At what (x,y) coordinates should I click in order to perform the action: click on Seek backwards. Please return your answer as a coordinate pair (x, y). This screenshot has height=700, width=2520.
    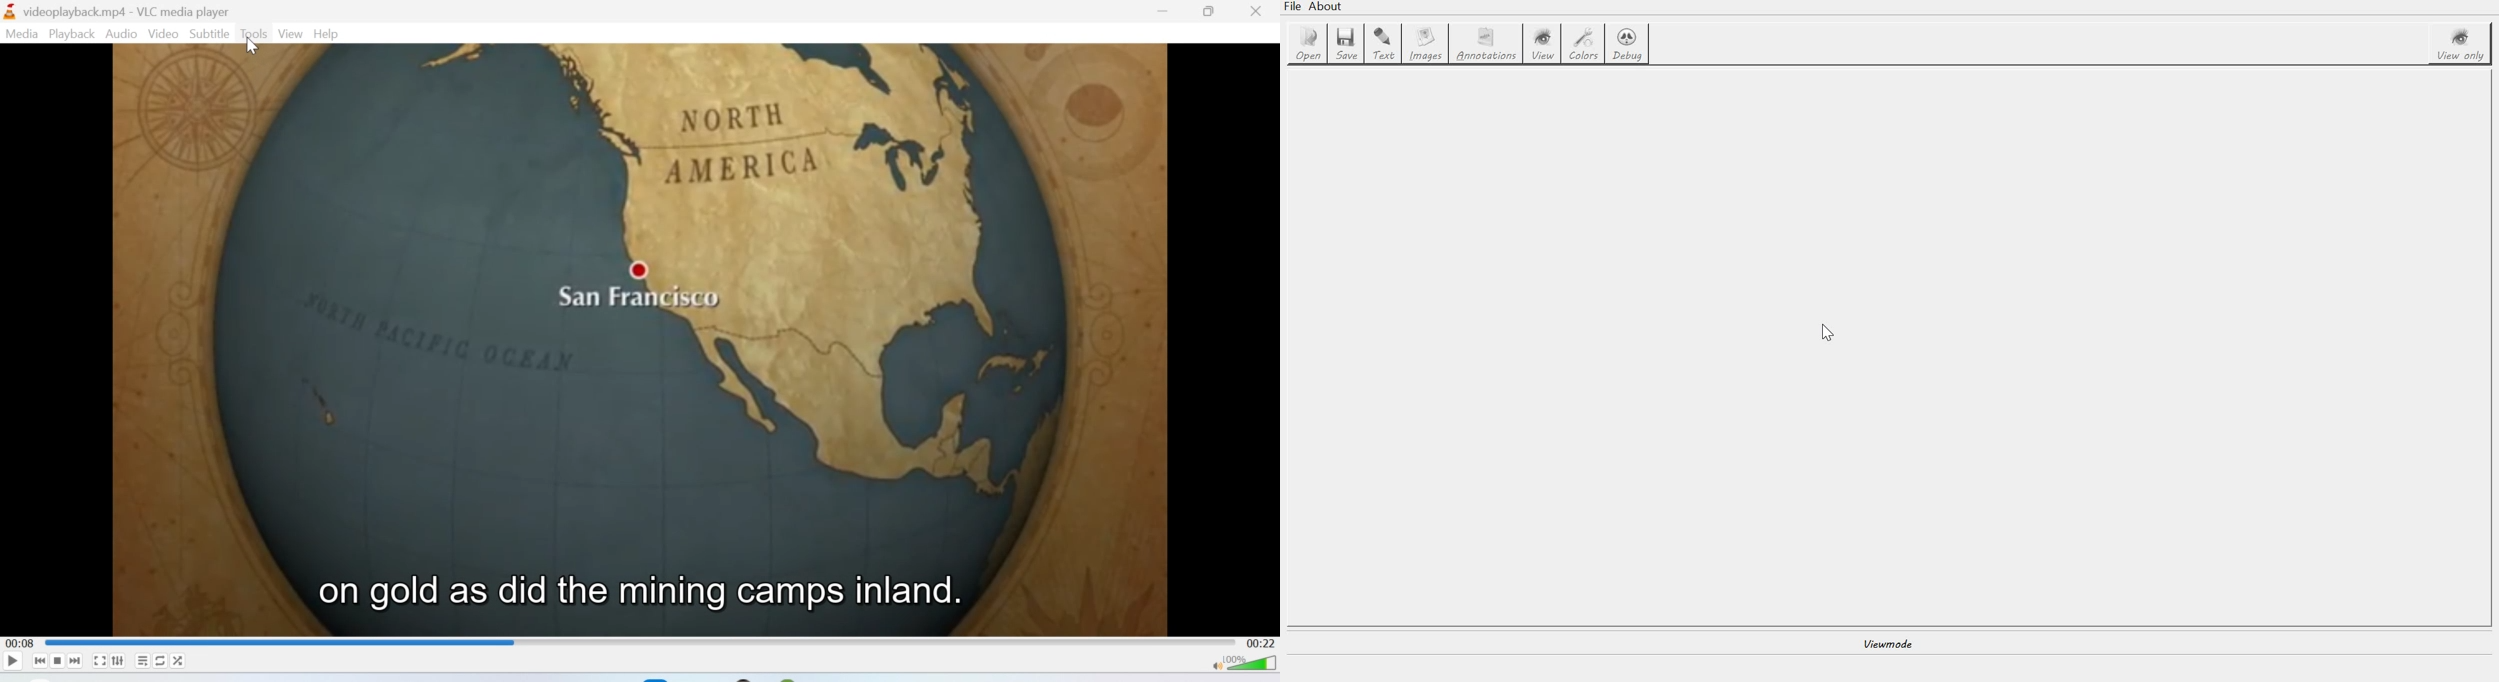
    Looking at the image, I should click on (40, 660).